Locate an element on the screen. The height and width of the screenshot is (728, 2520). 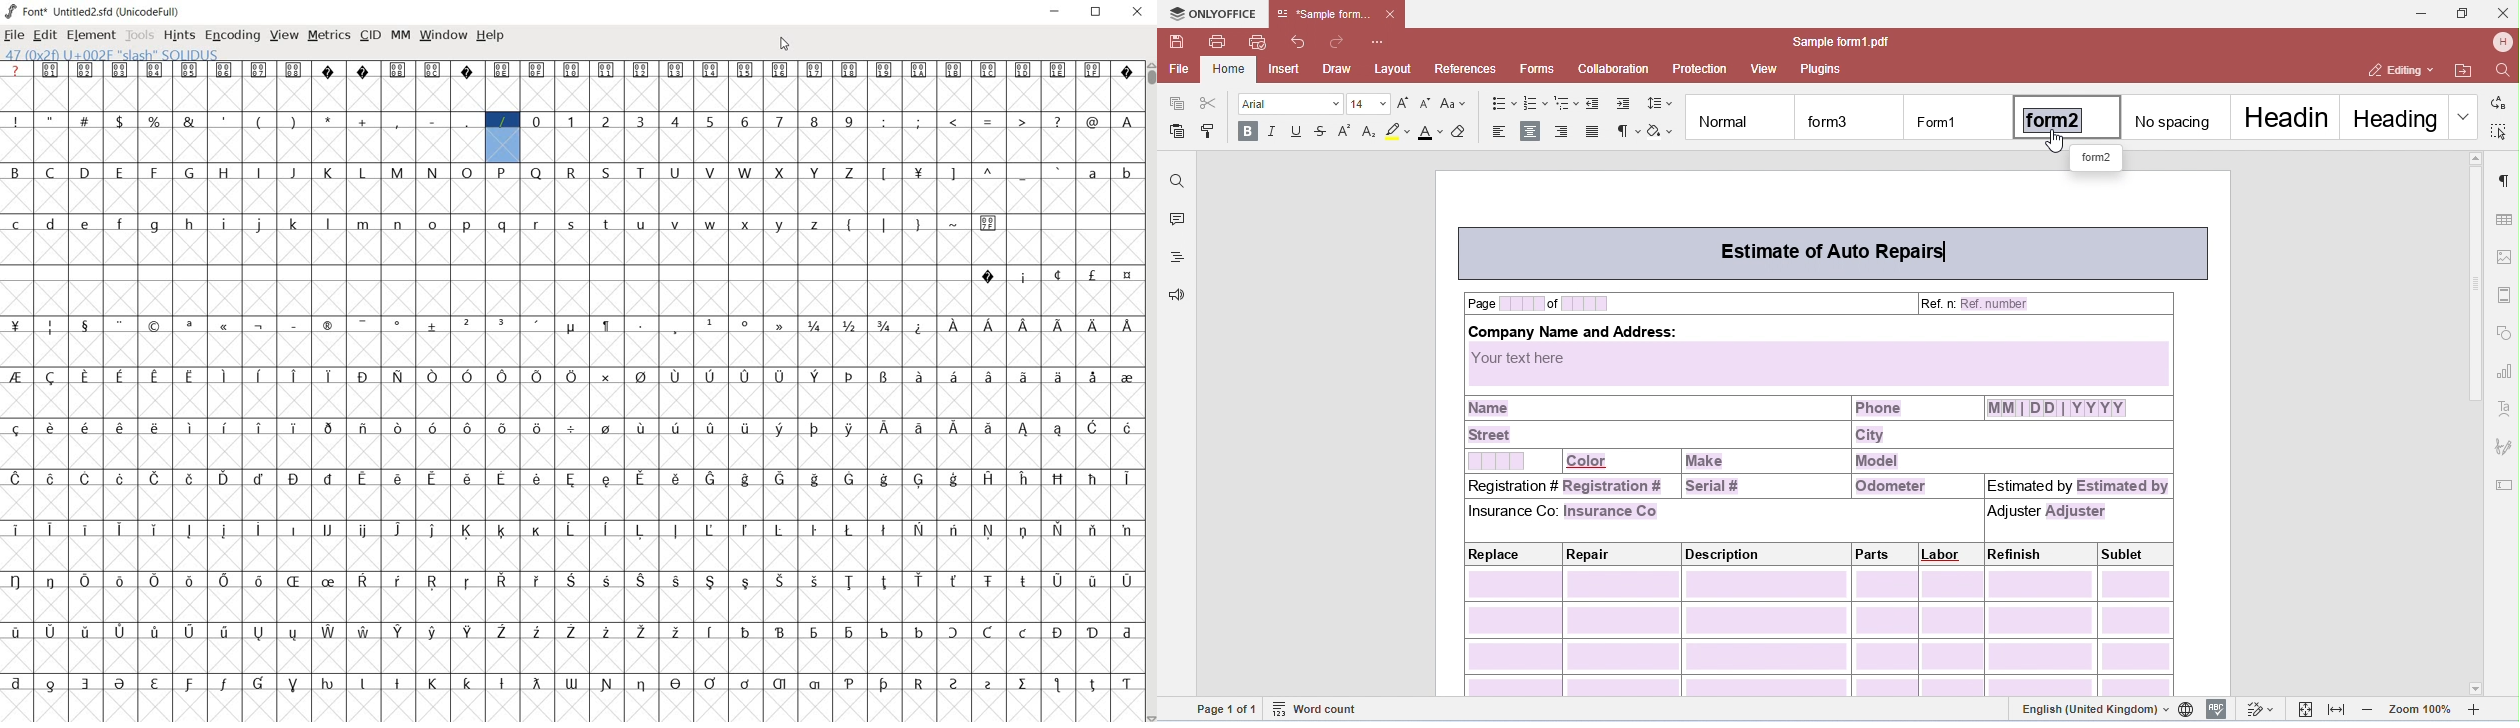
glyph is located at coordinates (224, 684).